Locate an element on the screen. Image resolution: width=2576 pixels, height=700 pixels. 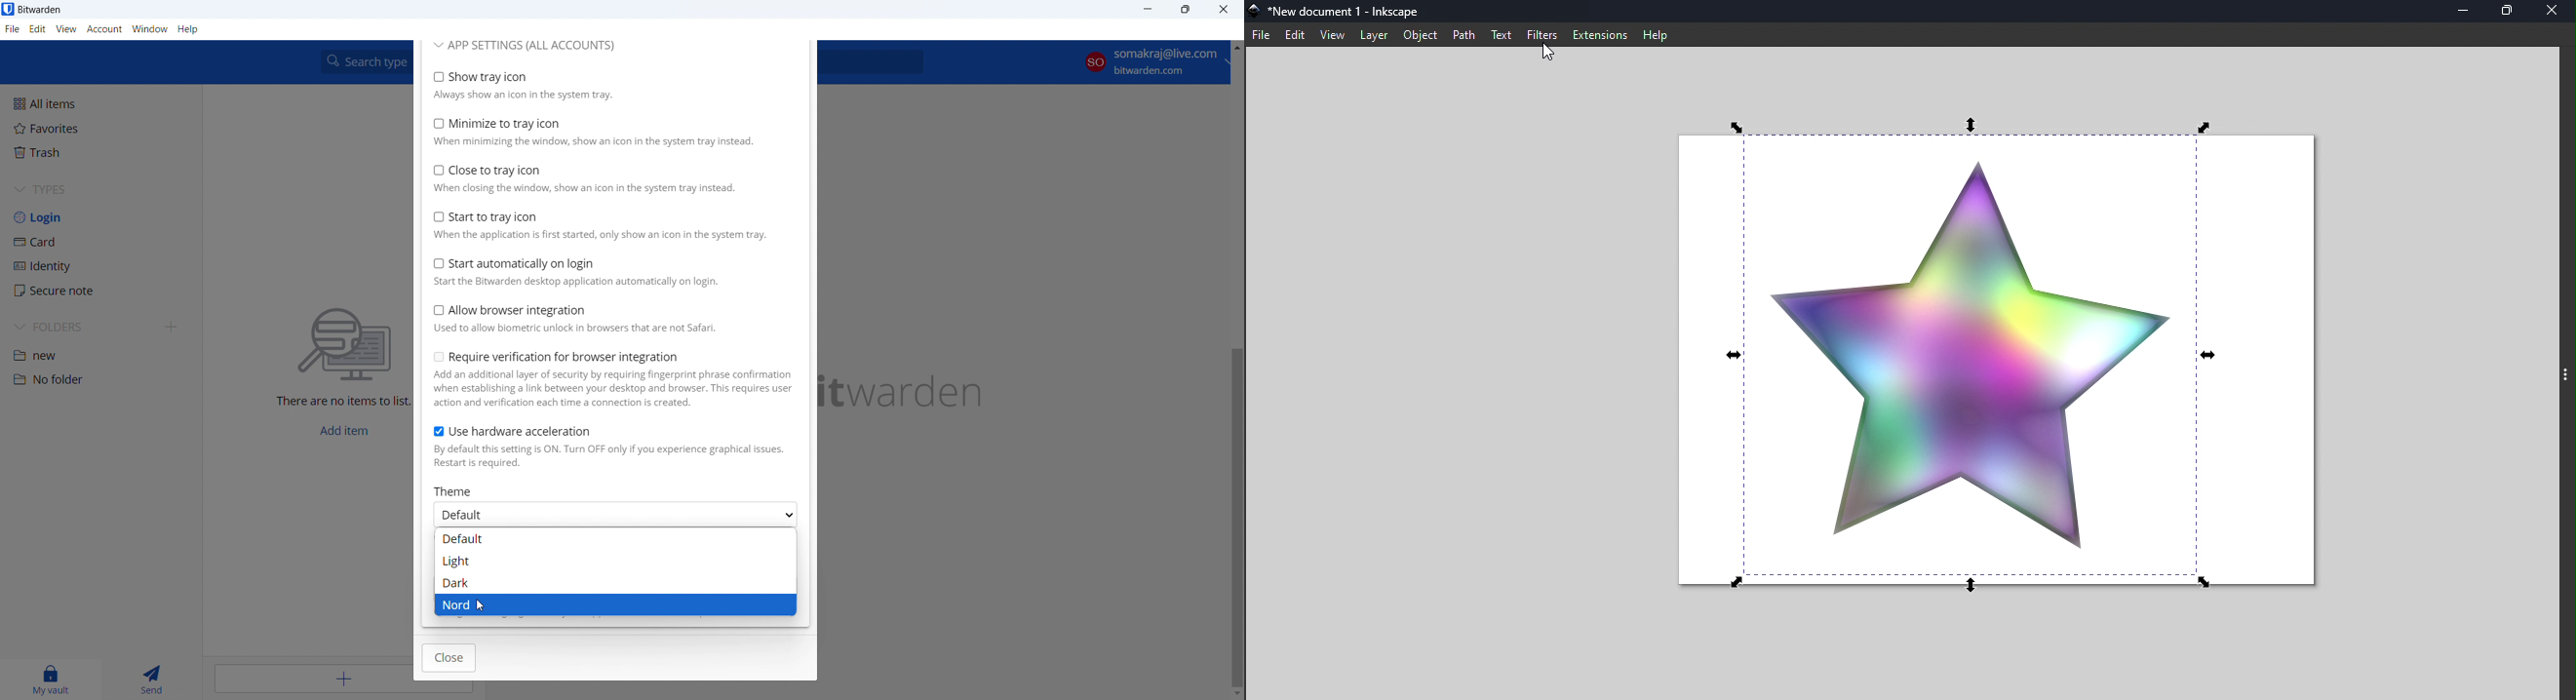
file is located at coordinates (12, 29).